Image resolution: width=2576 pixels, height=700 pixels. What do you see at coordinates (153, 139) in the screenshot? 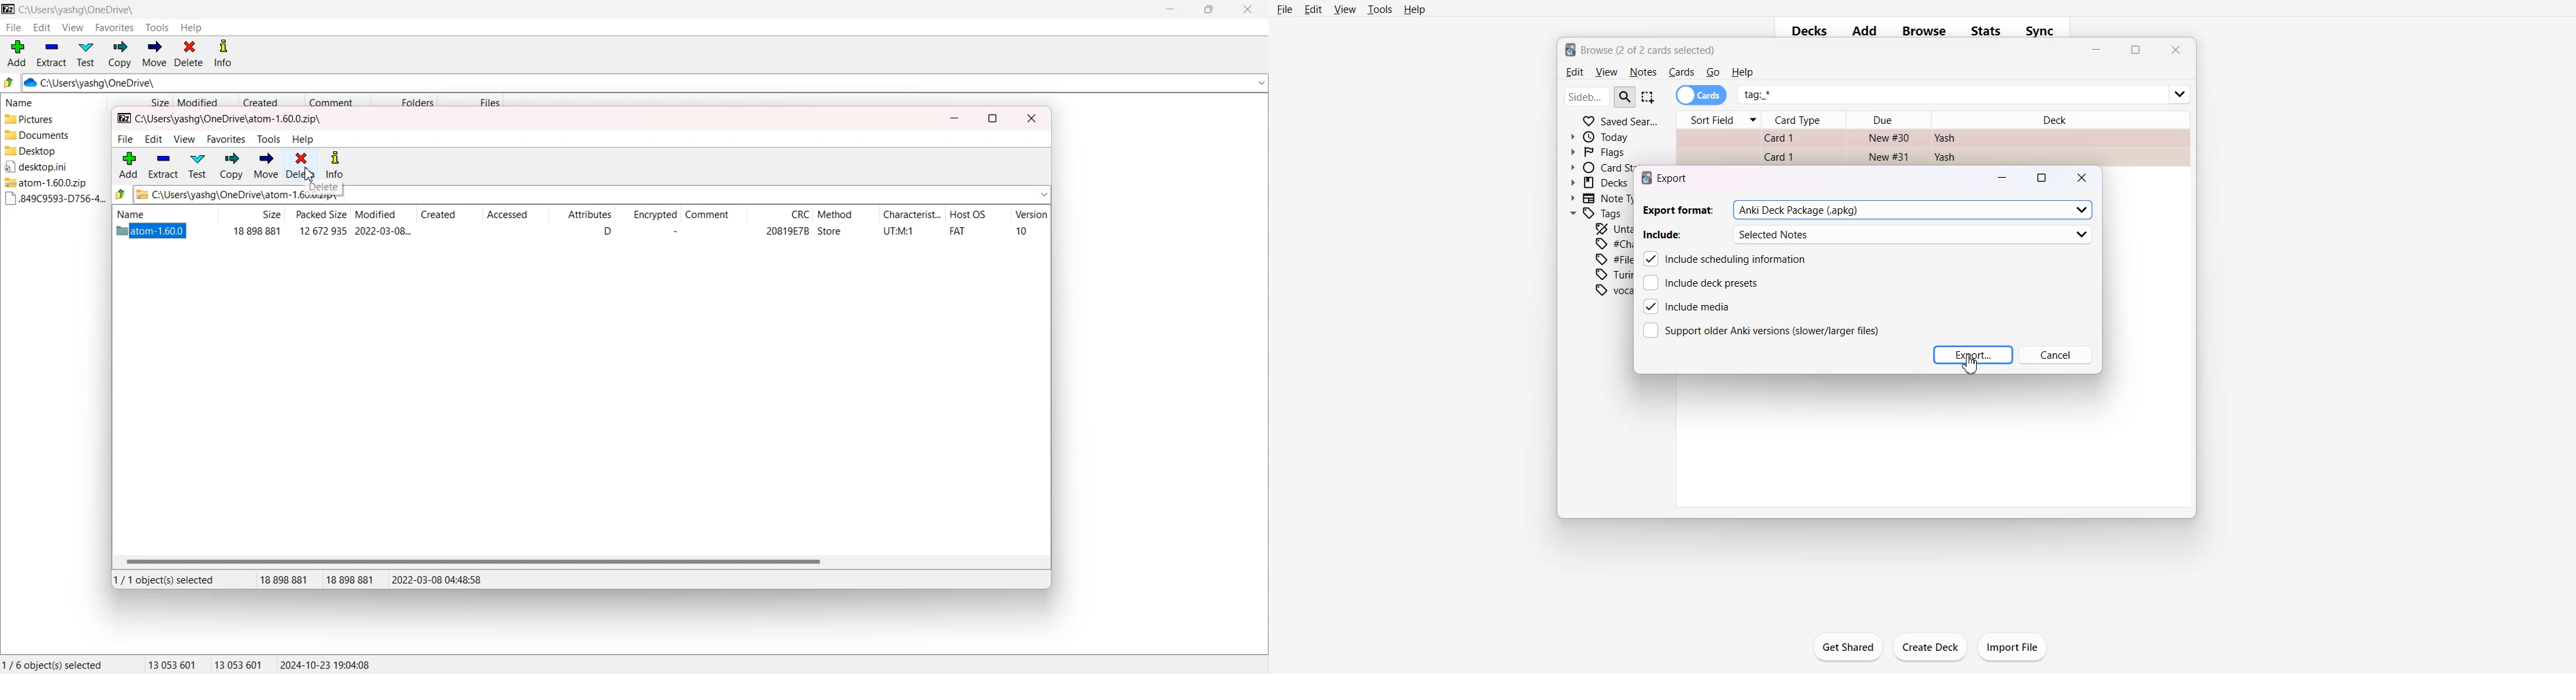
I see `edit` at bounding box center [153, 139].